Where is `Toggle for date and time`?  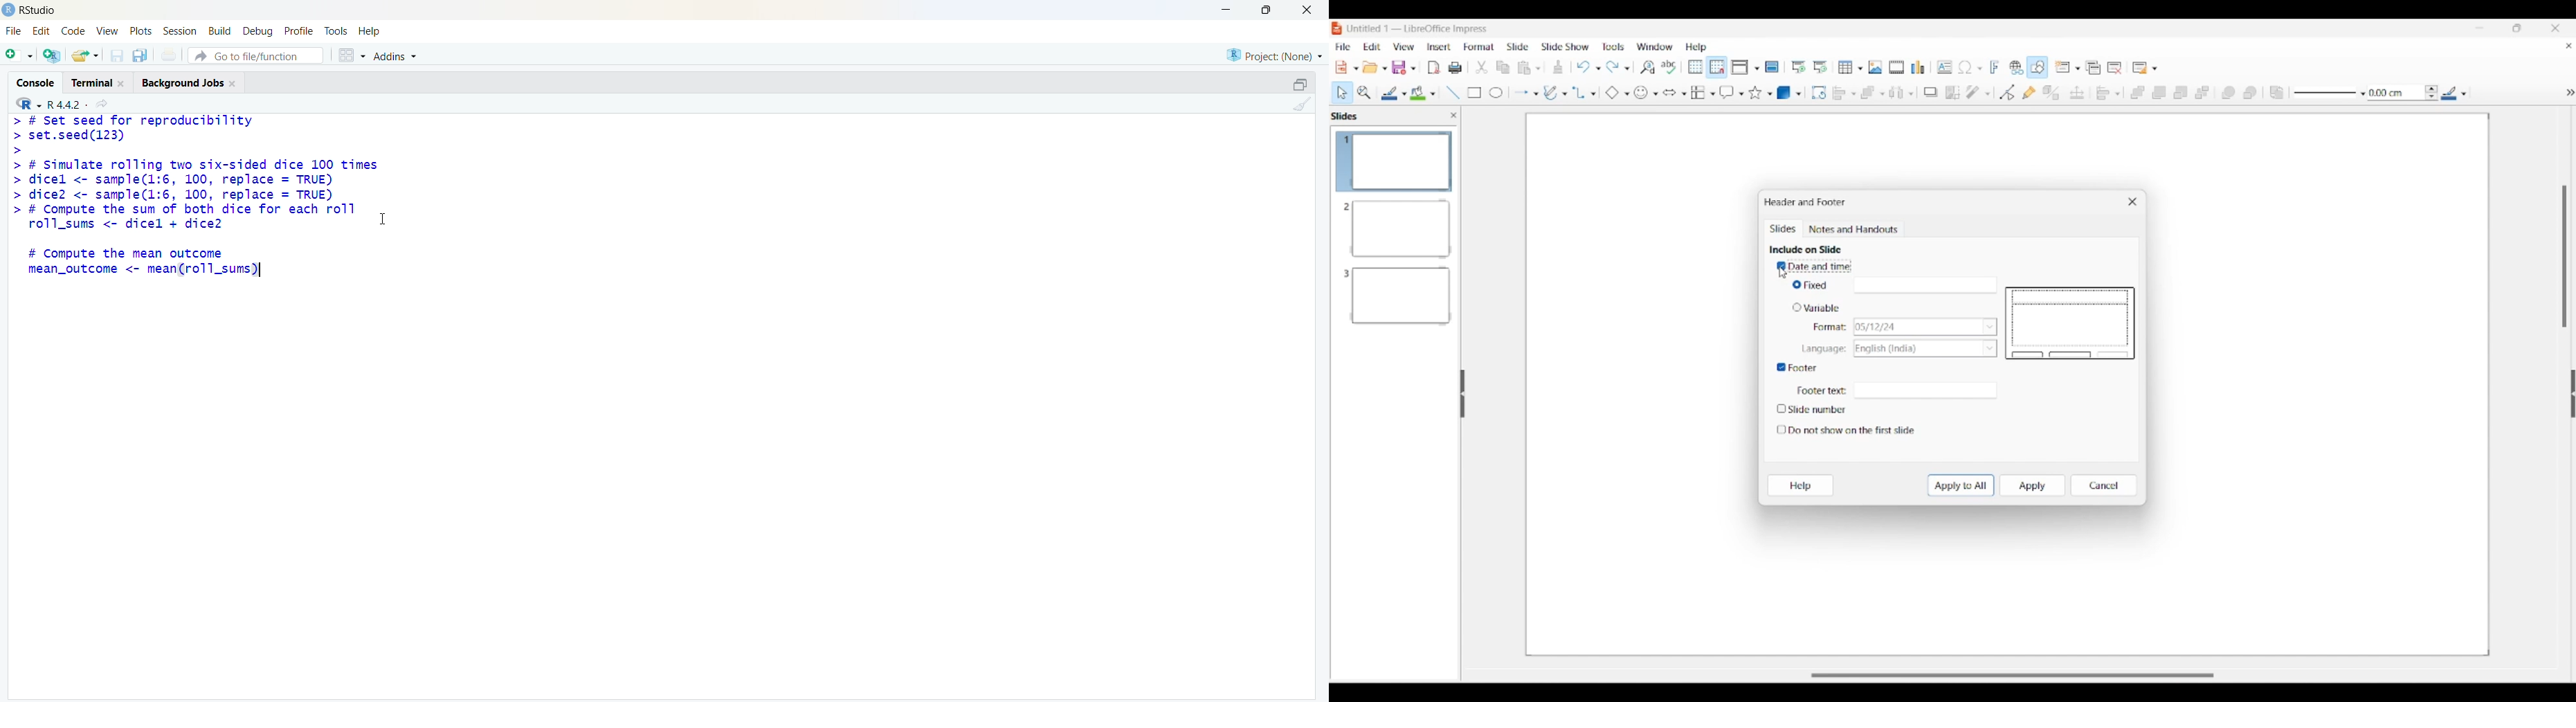
Toggle for date and time is located at coordinates (1815, 266).